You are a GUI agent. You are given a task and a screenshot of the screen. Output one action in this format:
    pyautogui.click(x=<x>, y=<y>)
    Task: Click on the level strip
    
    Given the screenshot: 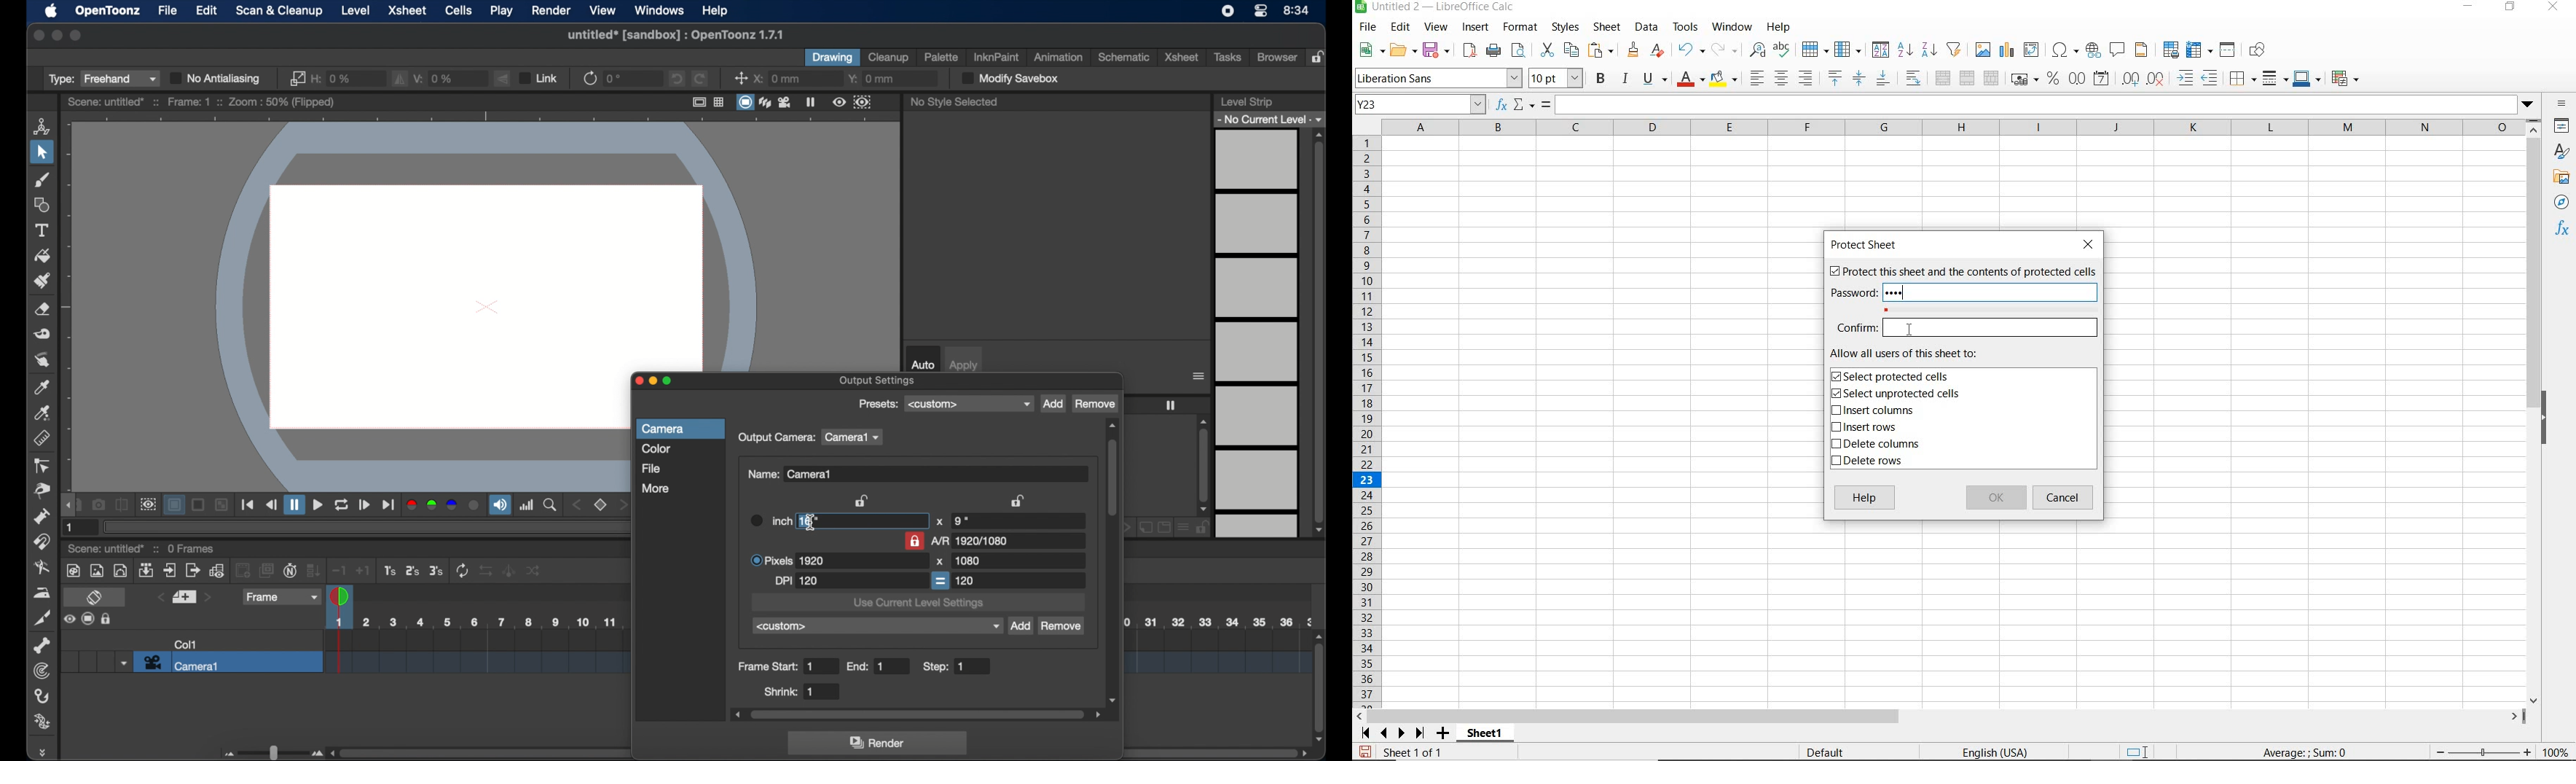 What is the action you would take?
    pyautogui.click(x=1246, y=101)
    